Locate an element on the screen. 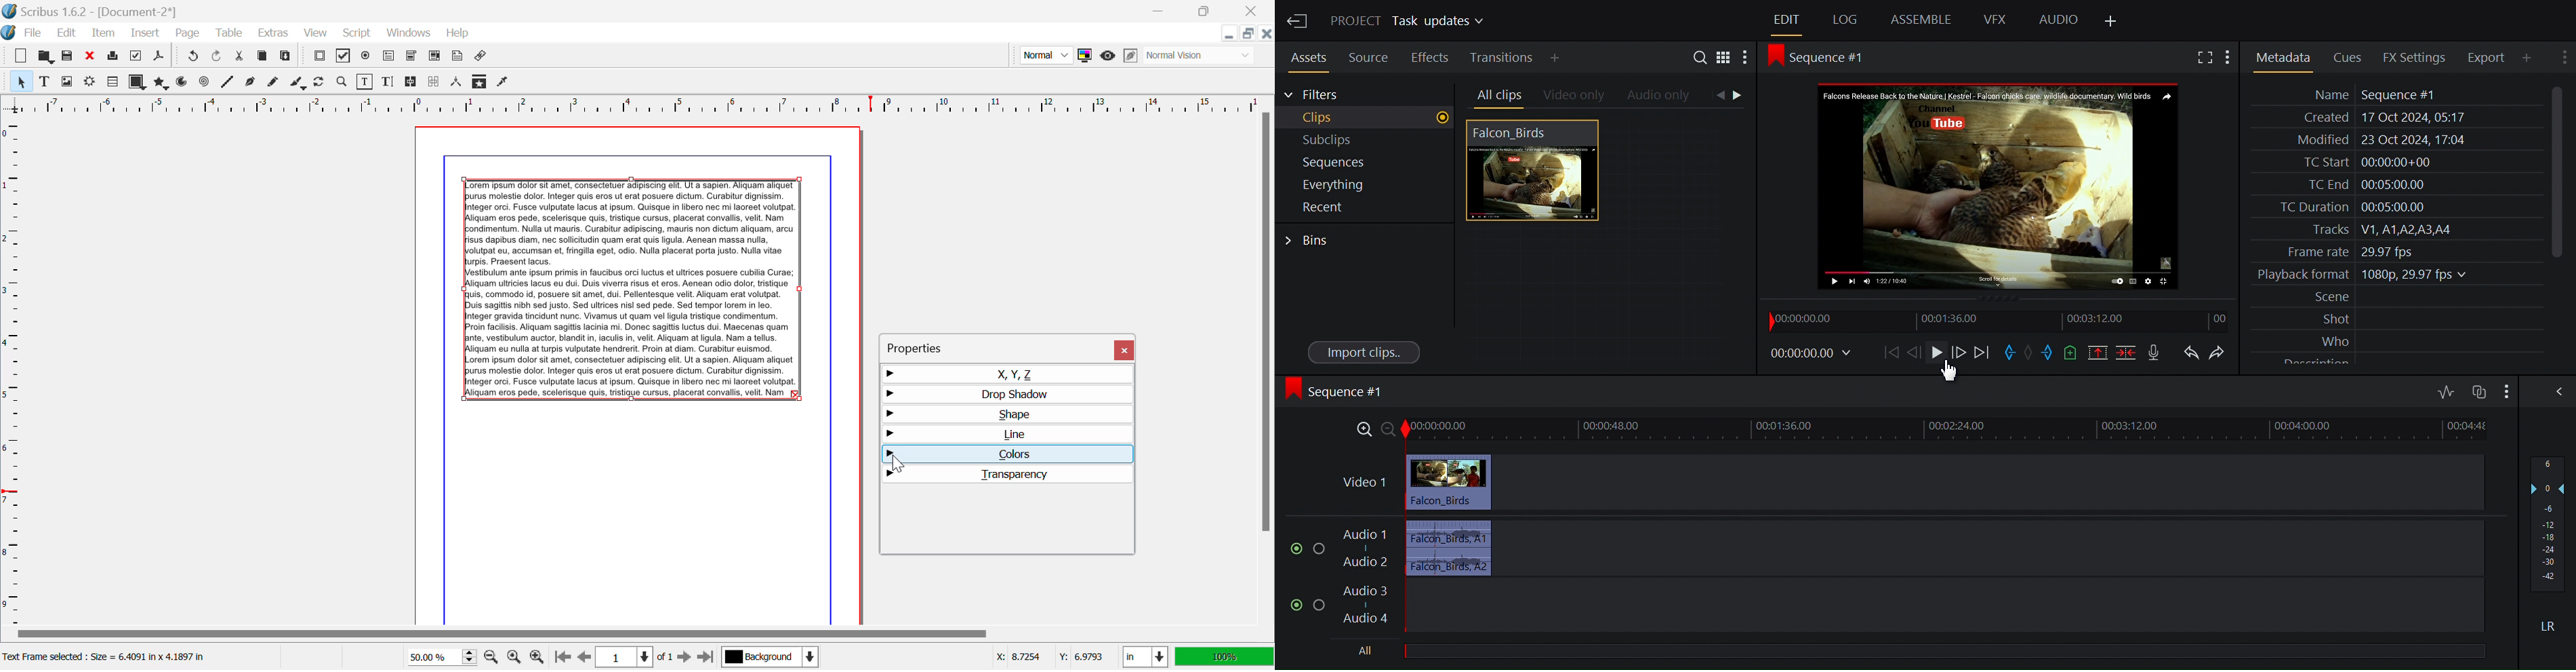 The height and width of the screenshot is (672, 2576). Page is located at coordinates (187, 34).